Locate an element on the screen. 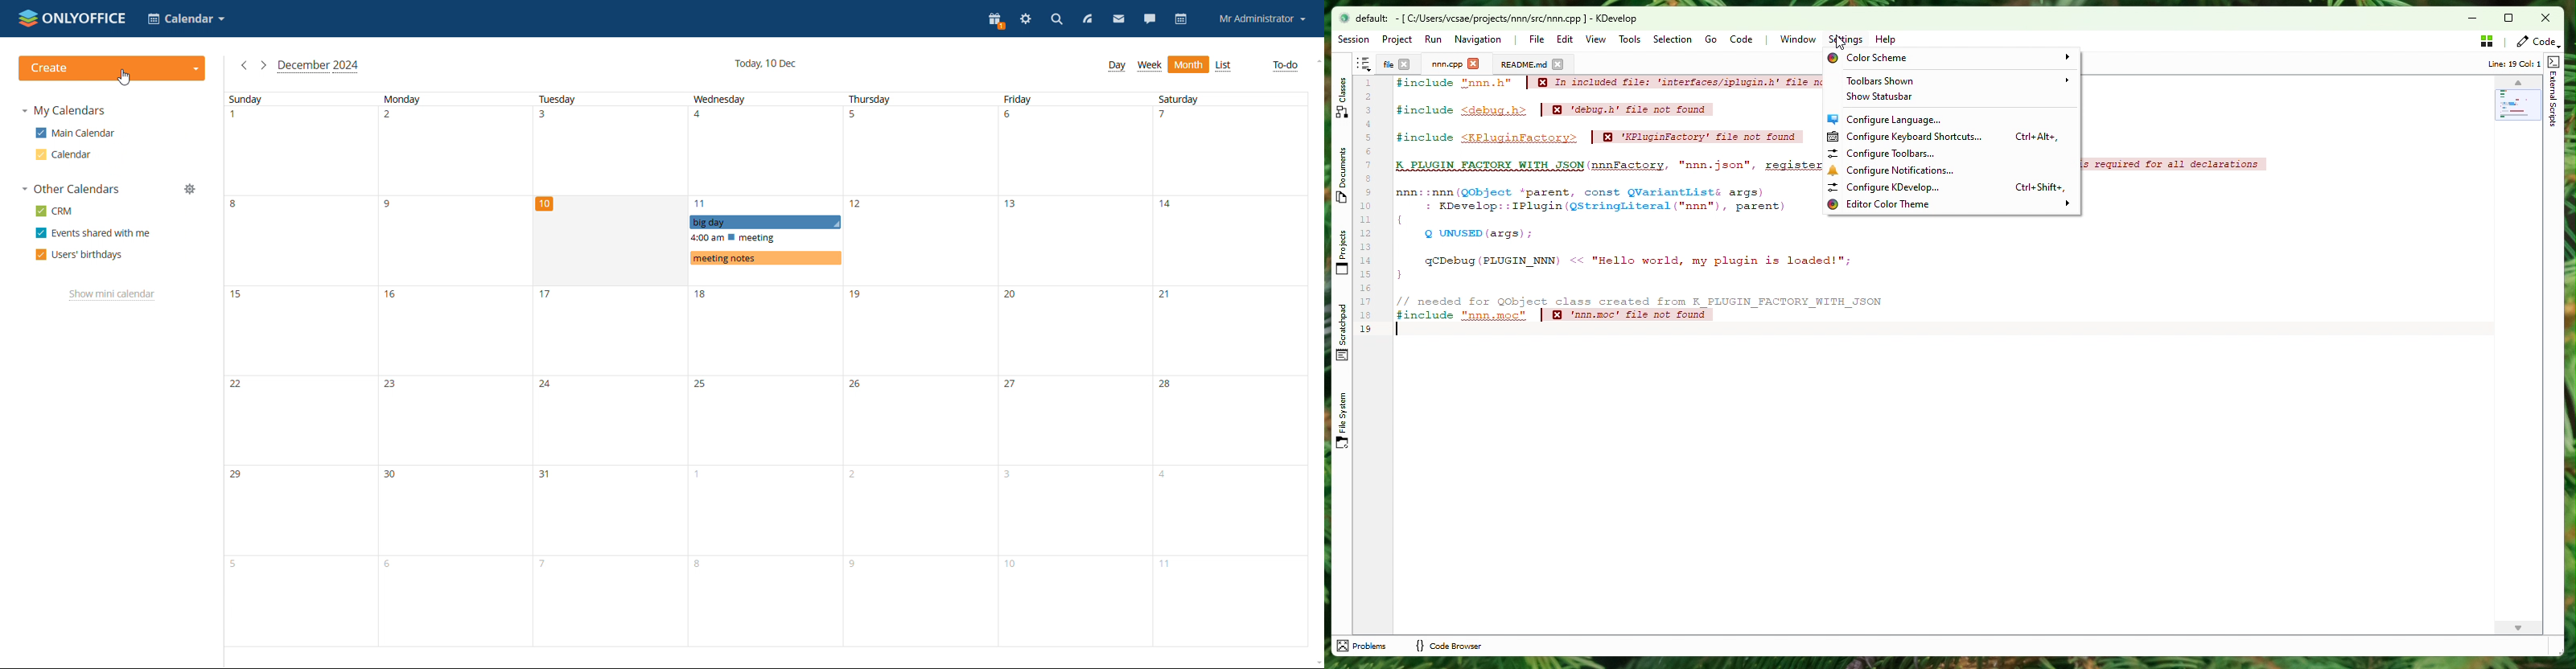  close is located at coordinates (1558, 64).